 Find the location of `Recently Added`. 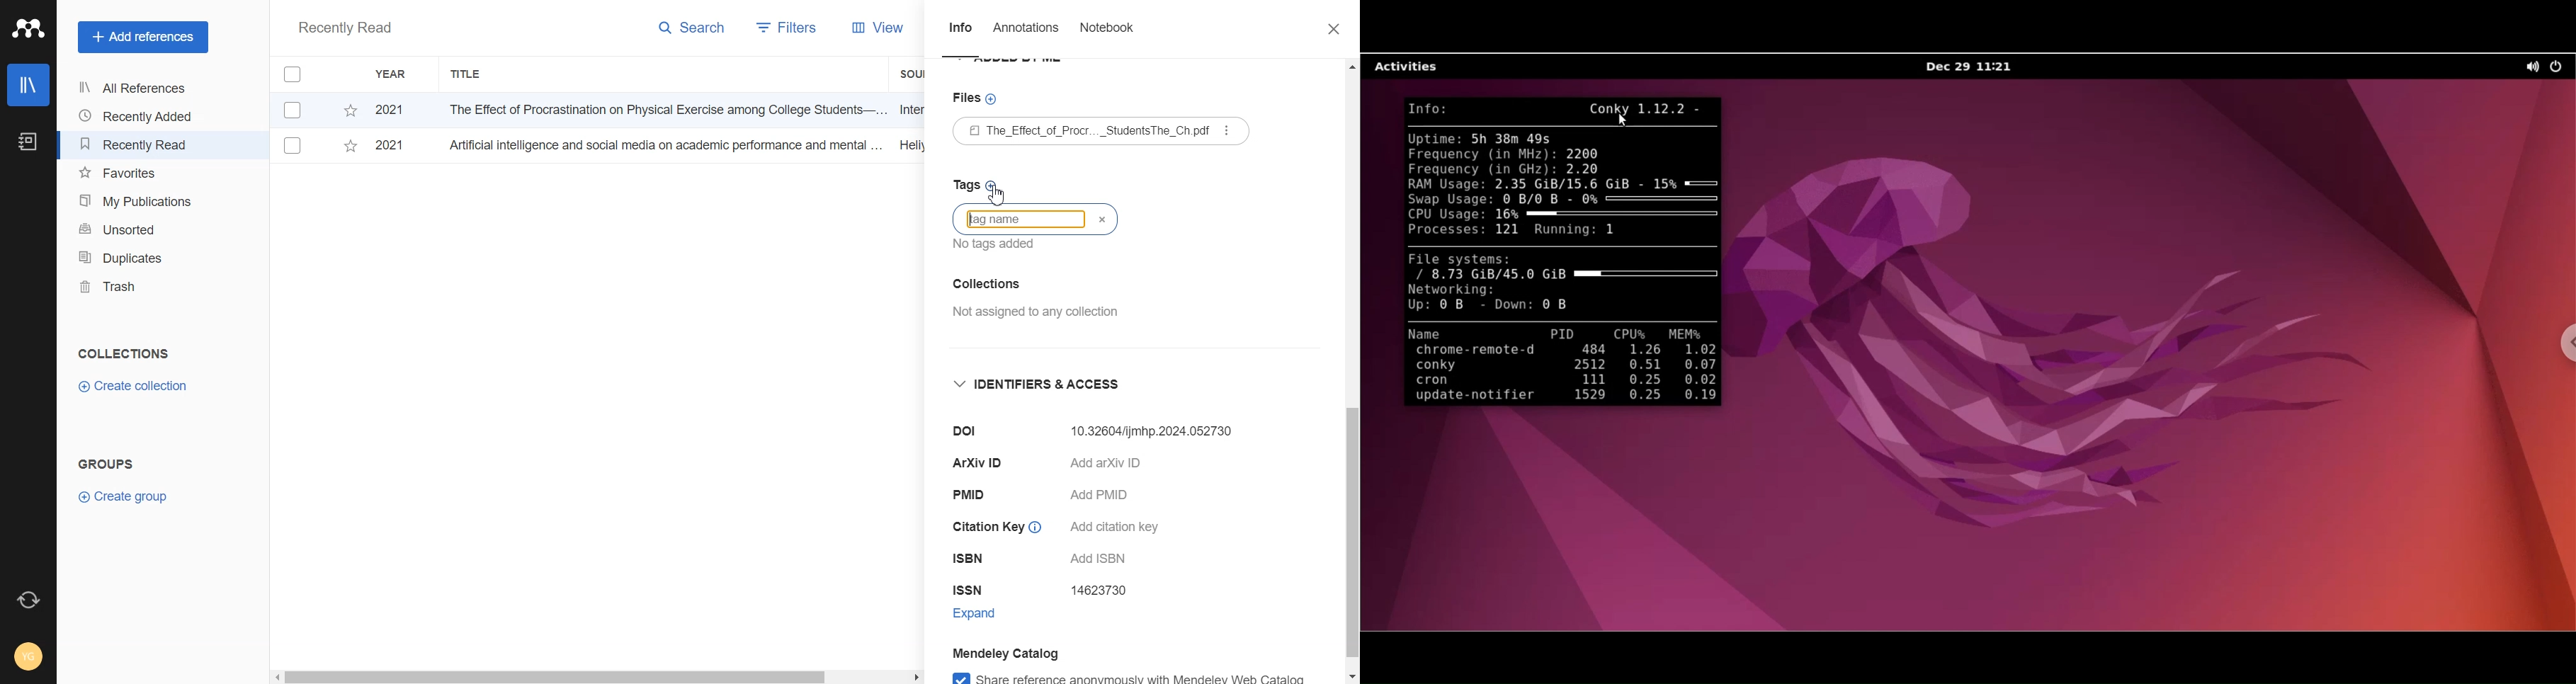

Recently Added is located at coordinates (138, 116).